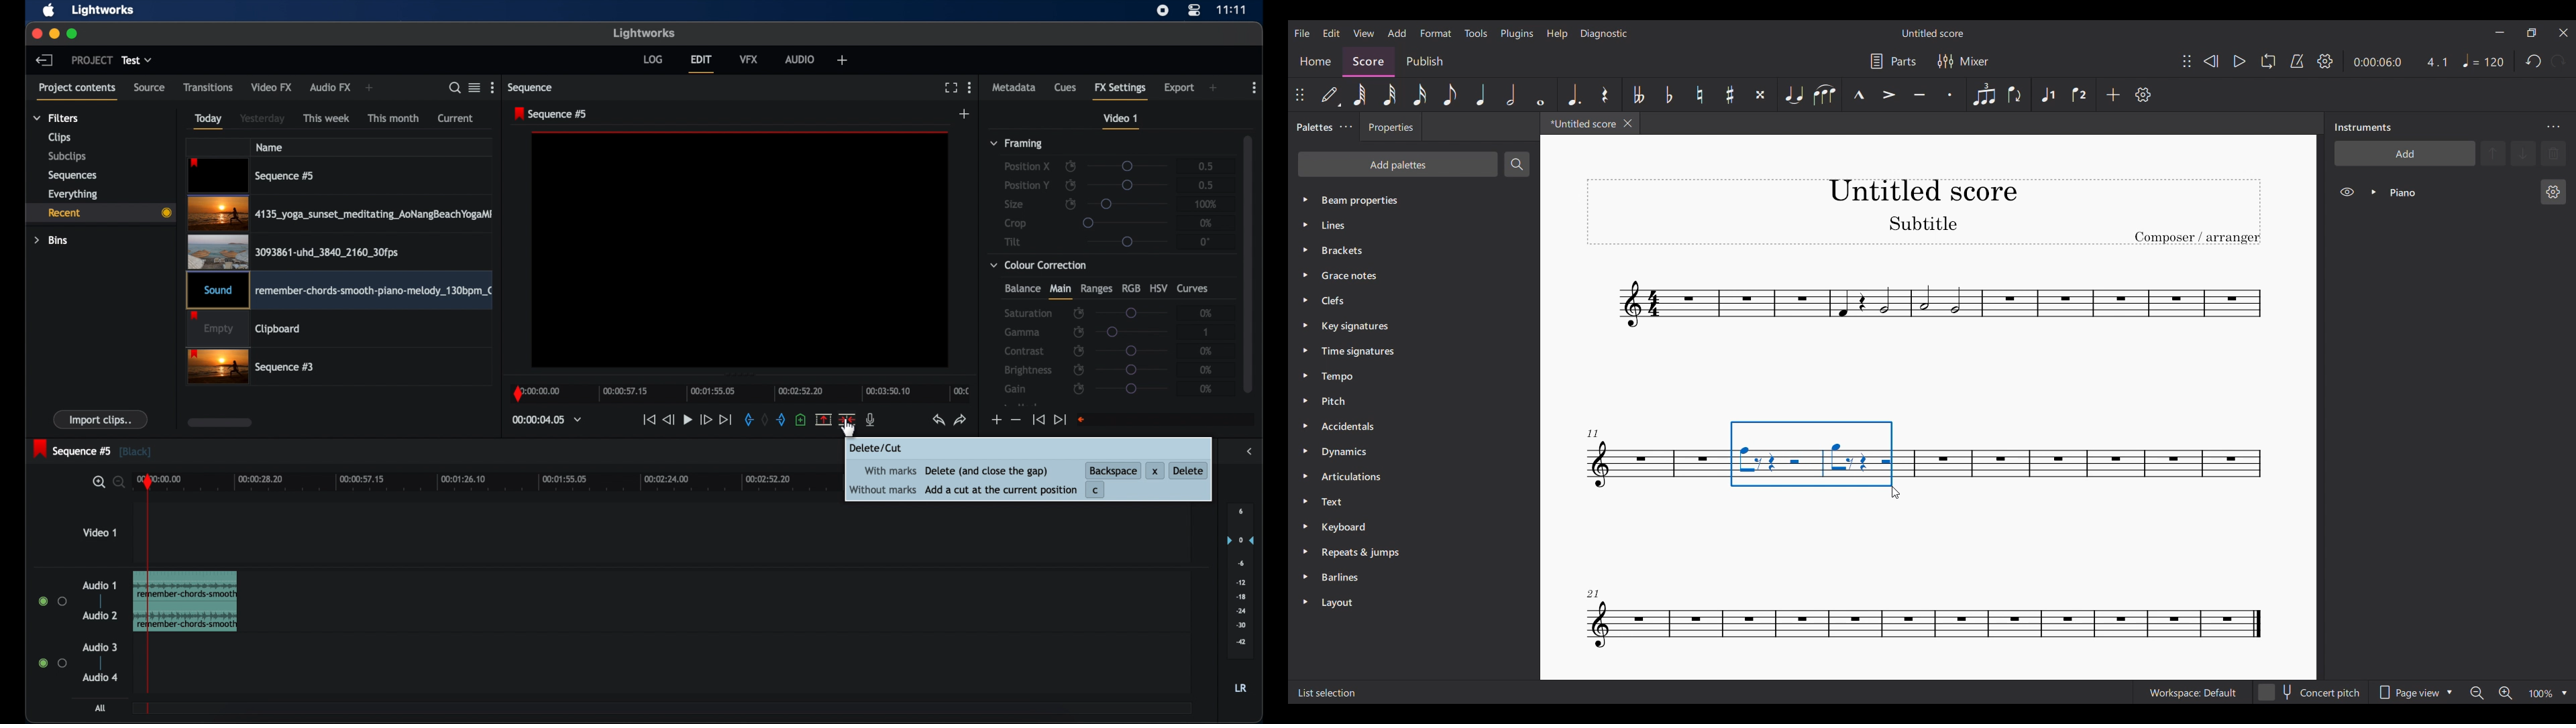 Image resolution: width=2576 pixels, height=728 pixels. What do you see at coordinates (2373, 192) in the screenshot?
I see `Expand` at bounding box center [2373, 192].